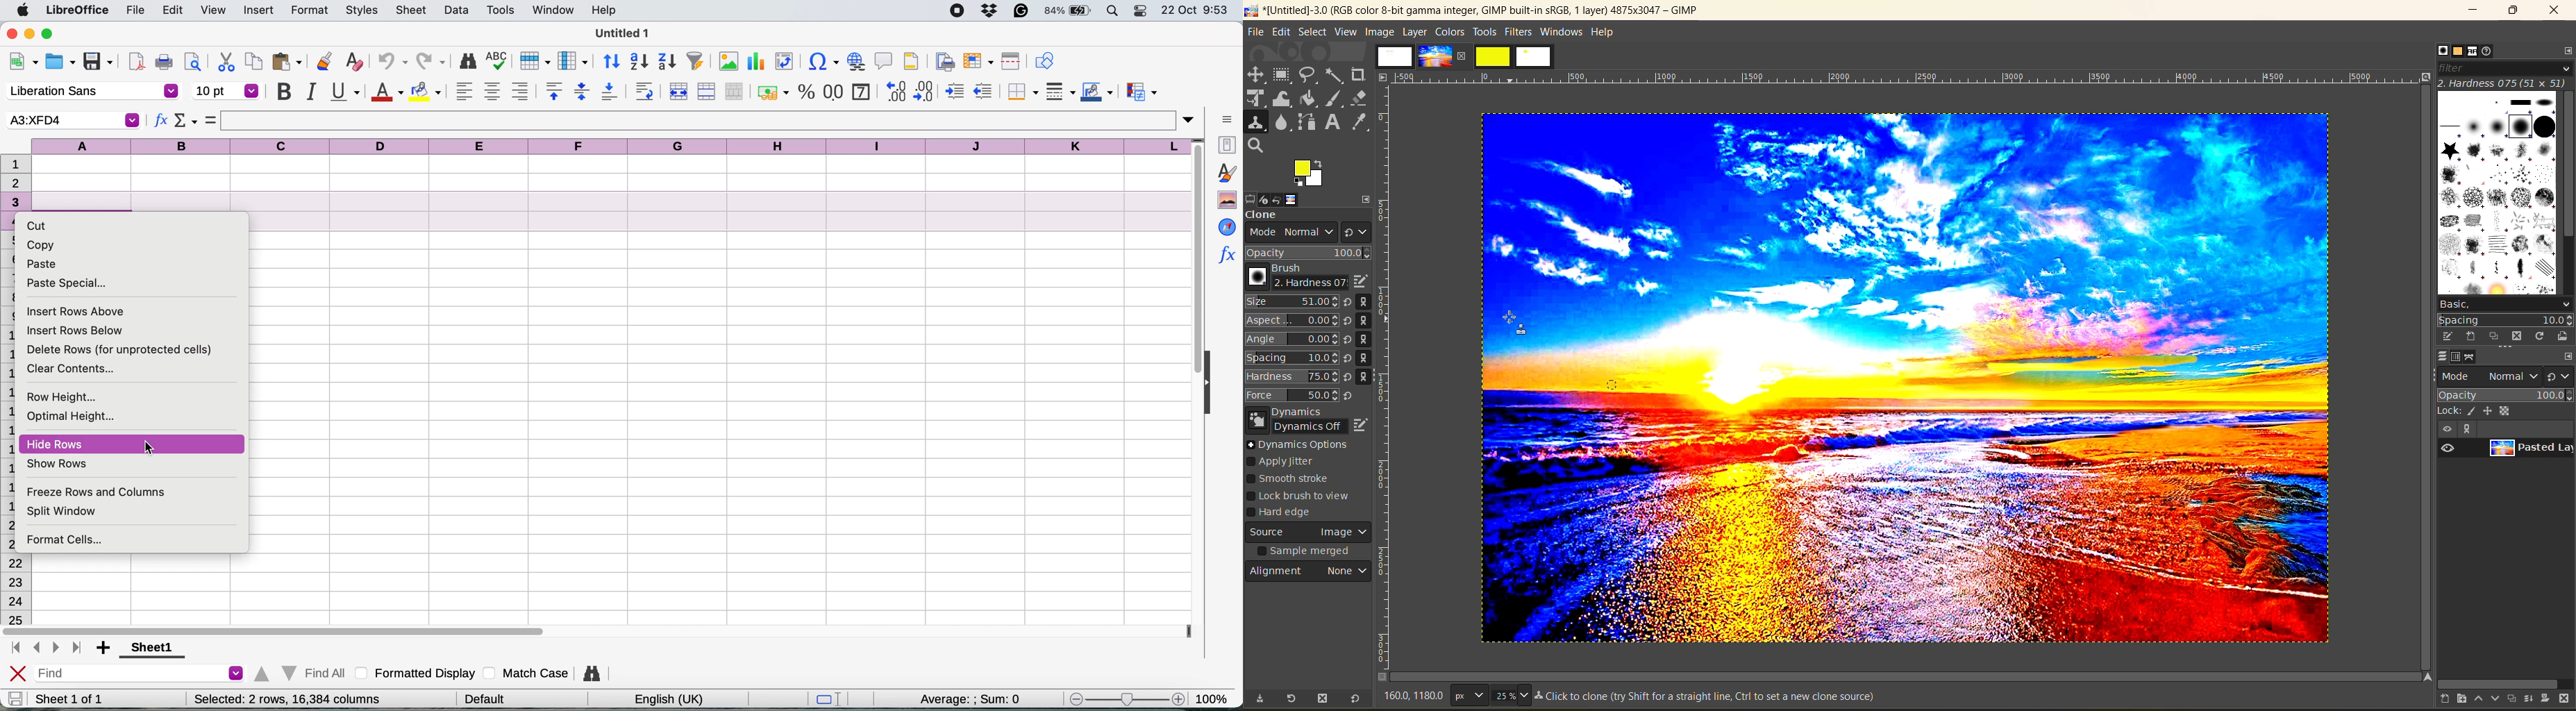 This screenshot has height=728, width=2576. Describe the element at coordinates (1256, 99) in the screenshot. I see `scale` at that location.